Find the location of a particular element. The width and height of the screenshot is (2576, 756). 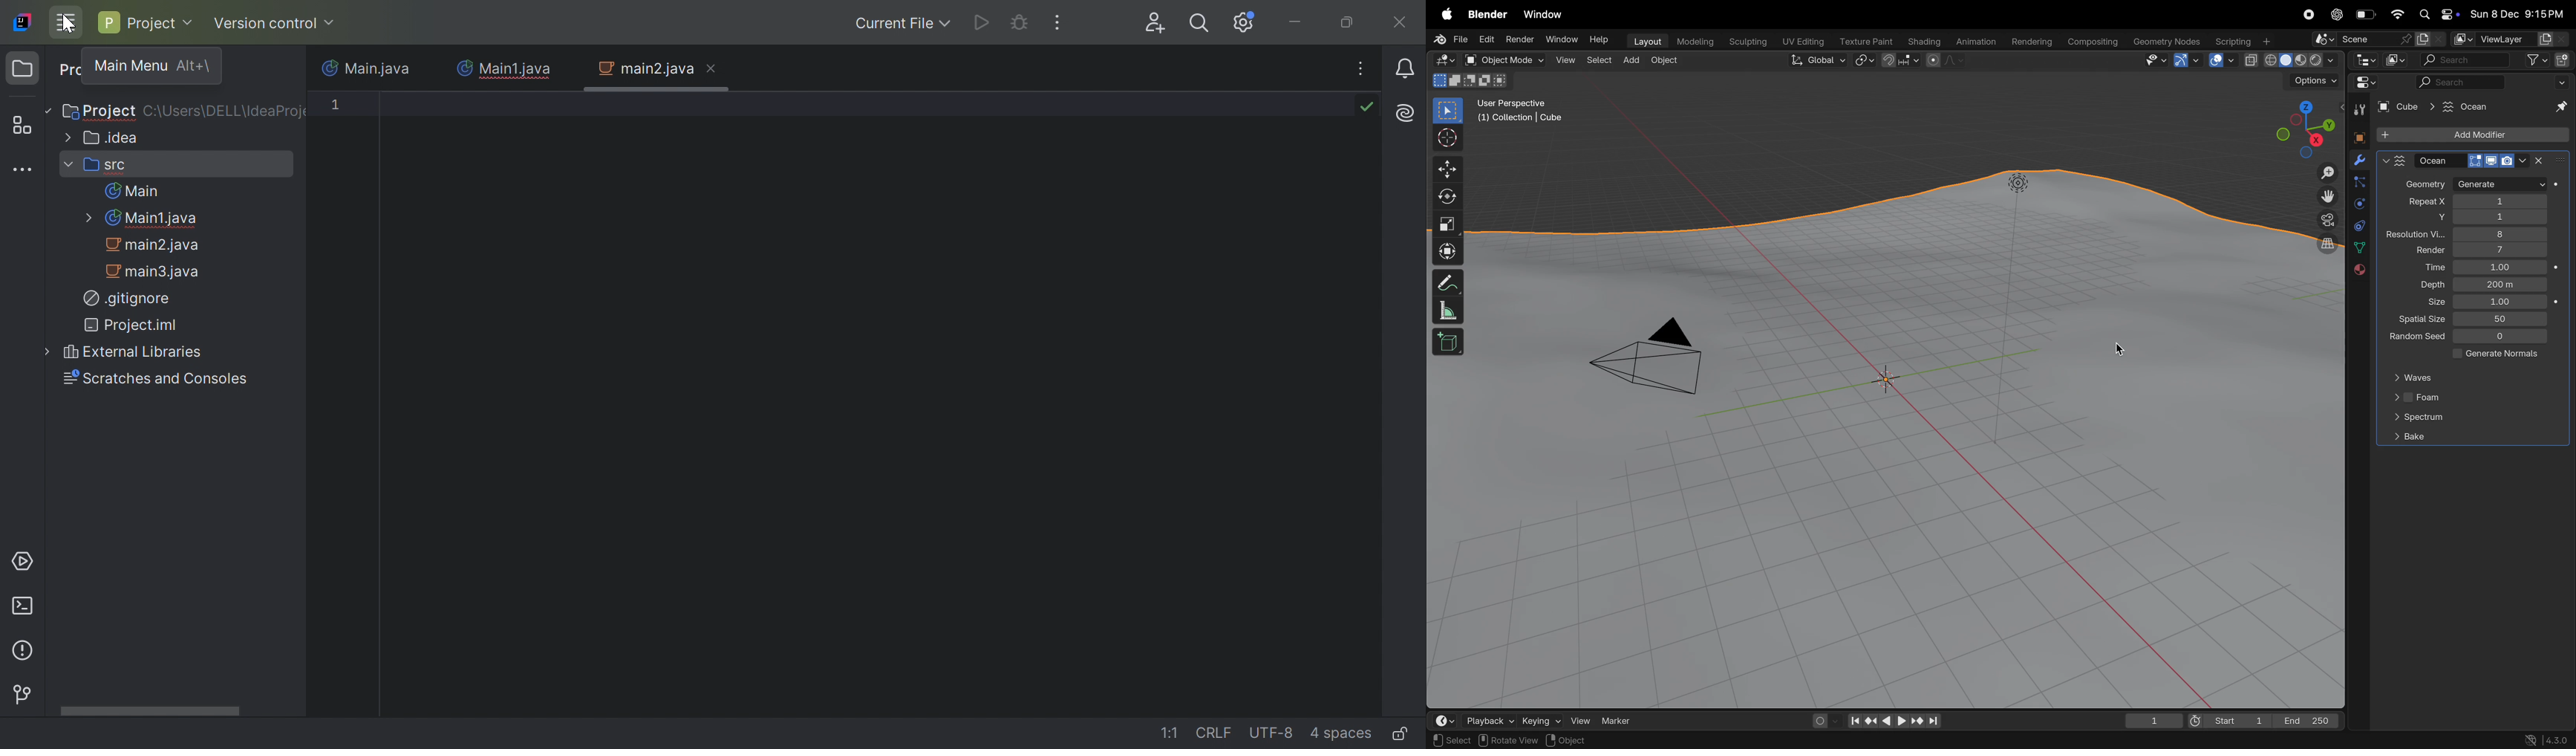

0 is located at coordinates (2502, 338).